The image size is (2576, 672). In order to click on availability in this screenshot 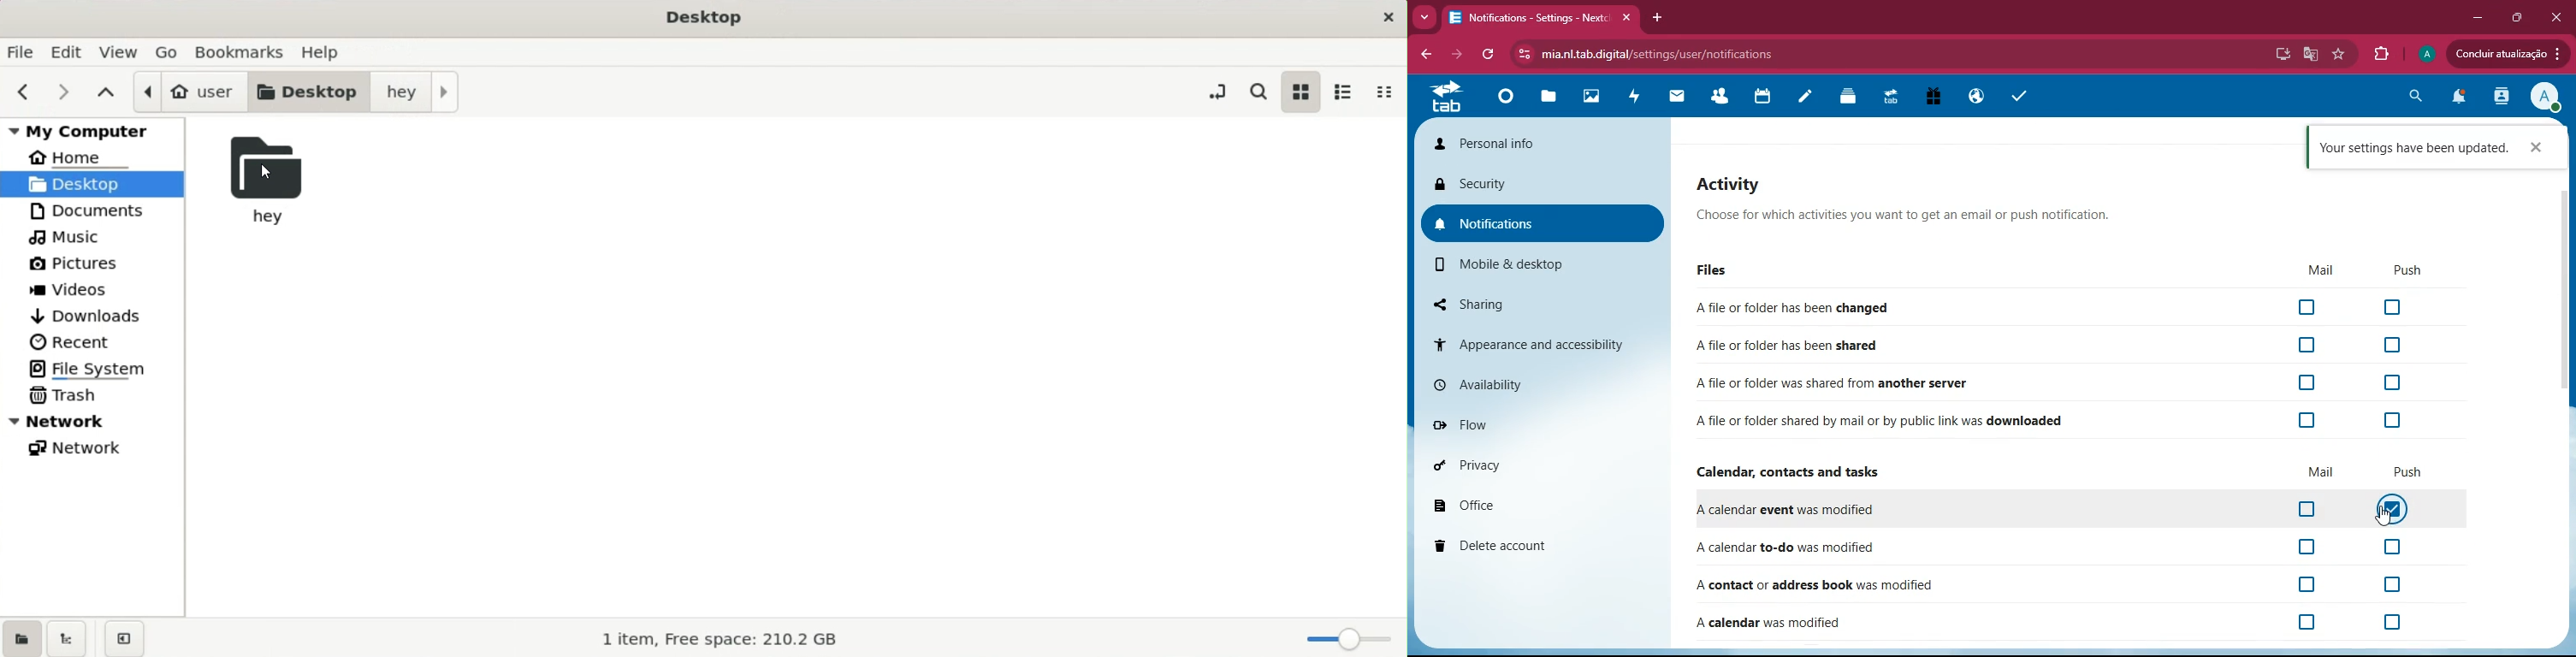, I will do `click(1541, 385)`.